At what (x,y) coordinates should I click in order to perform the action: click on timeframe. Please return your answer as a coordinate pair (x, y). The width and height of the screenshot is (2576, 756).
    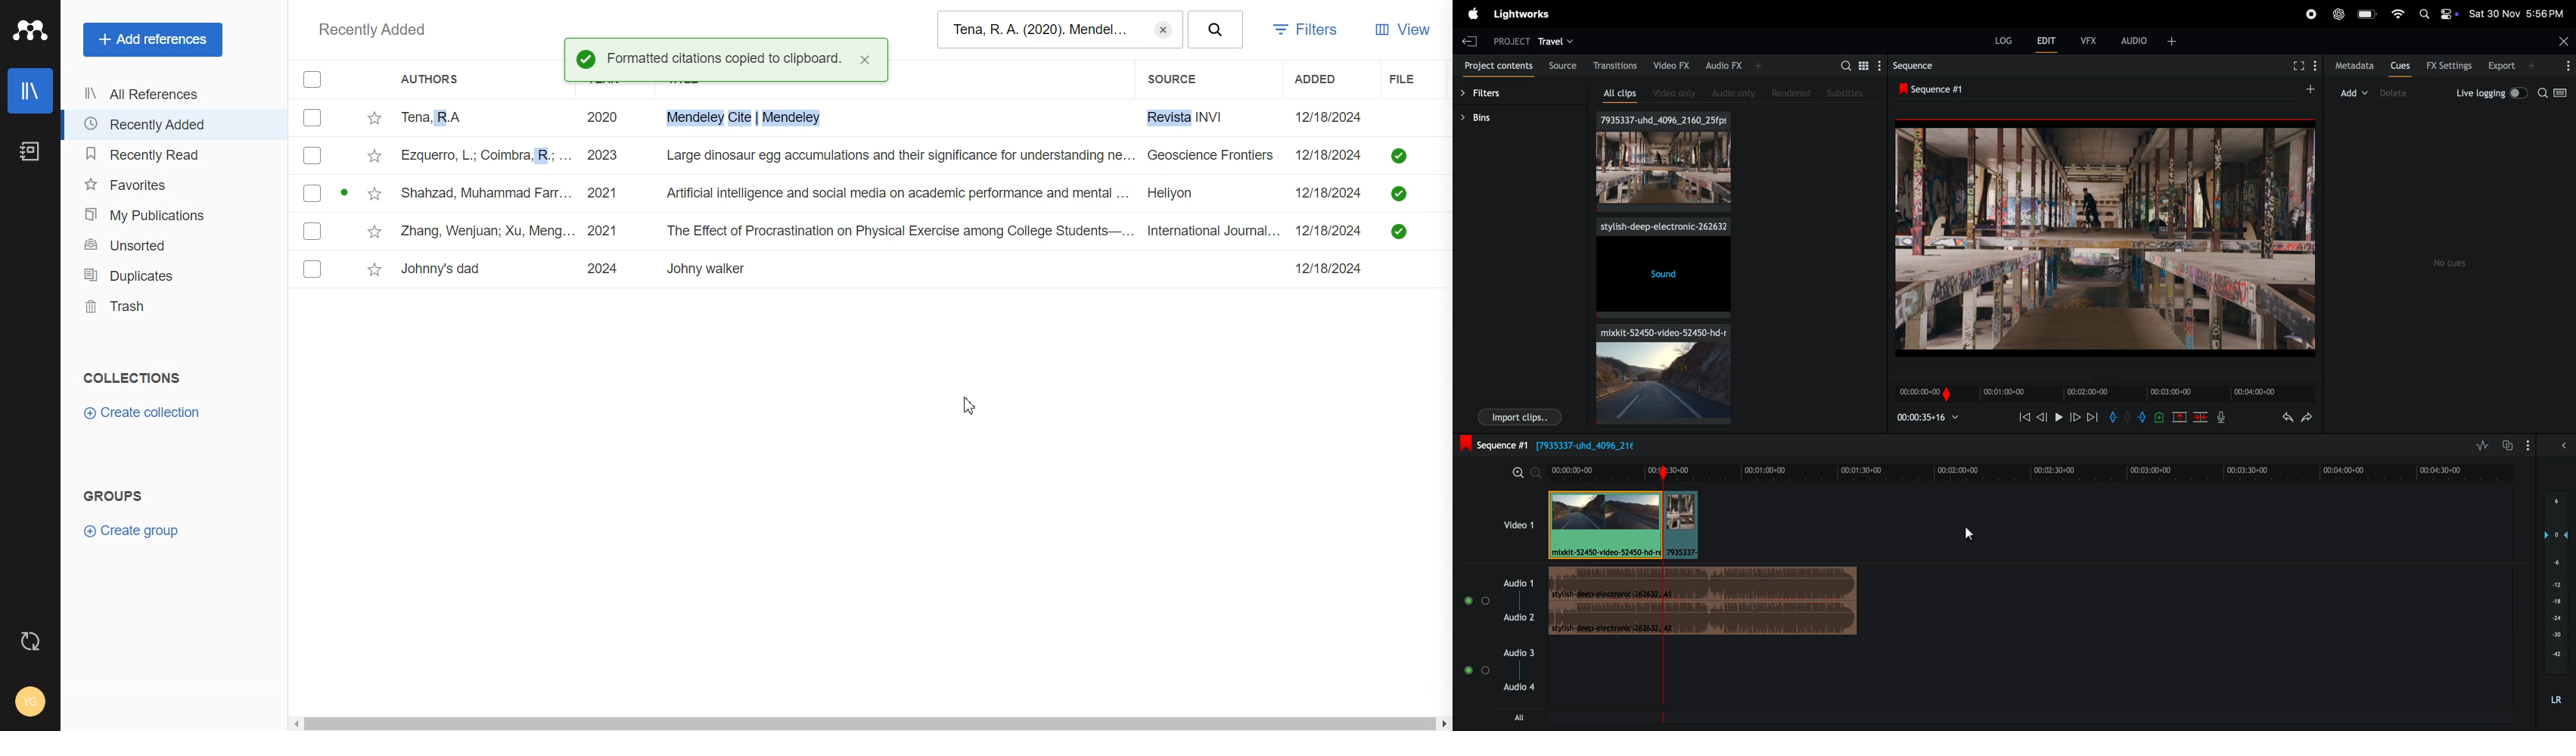
    Looking at the image, I should click on (2099, 390).